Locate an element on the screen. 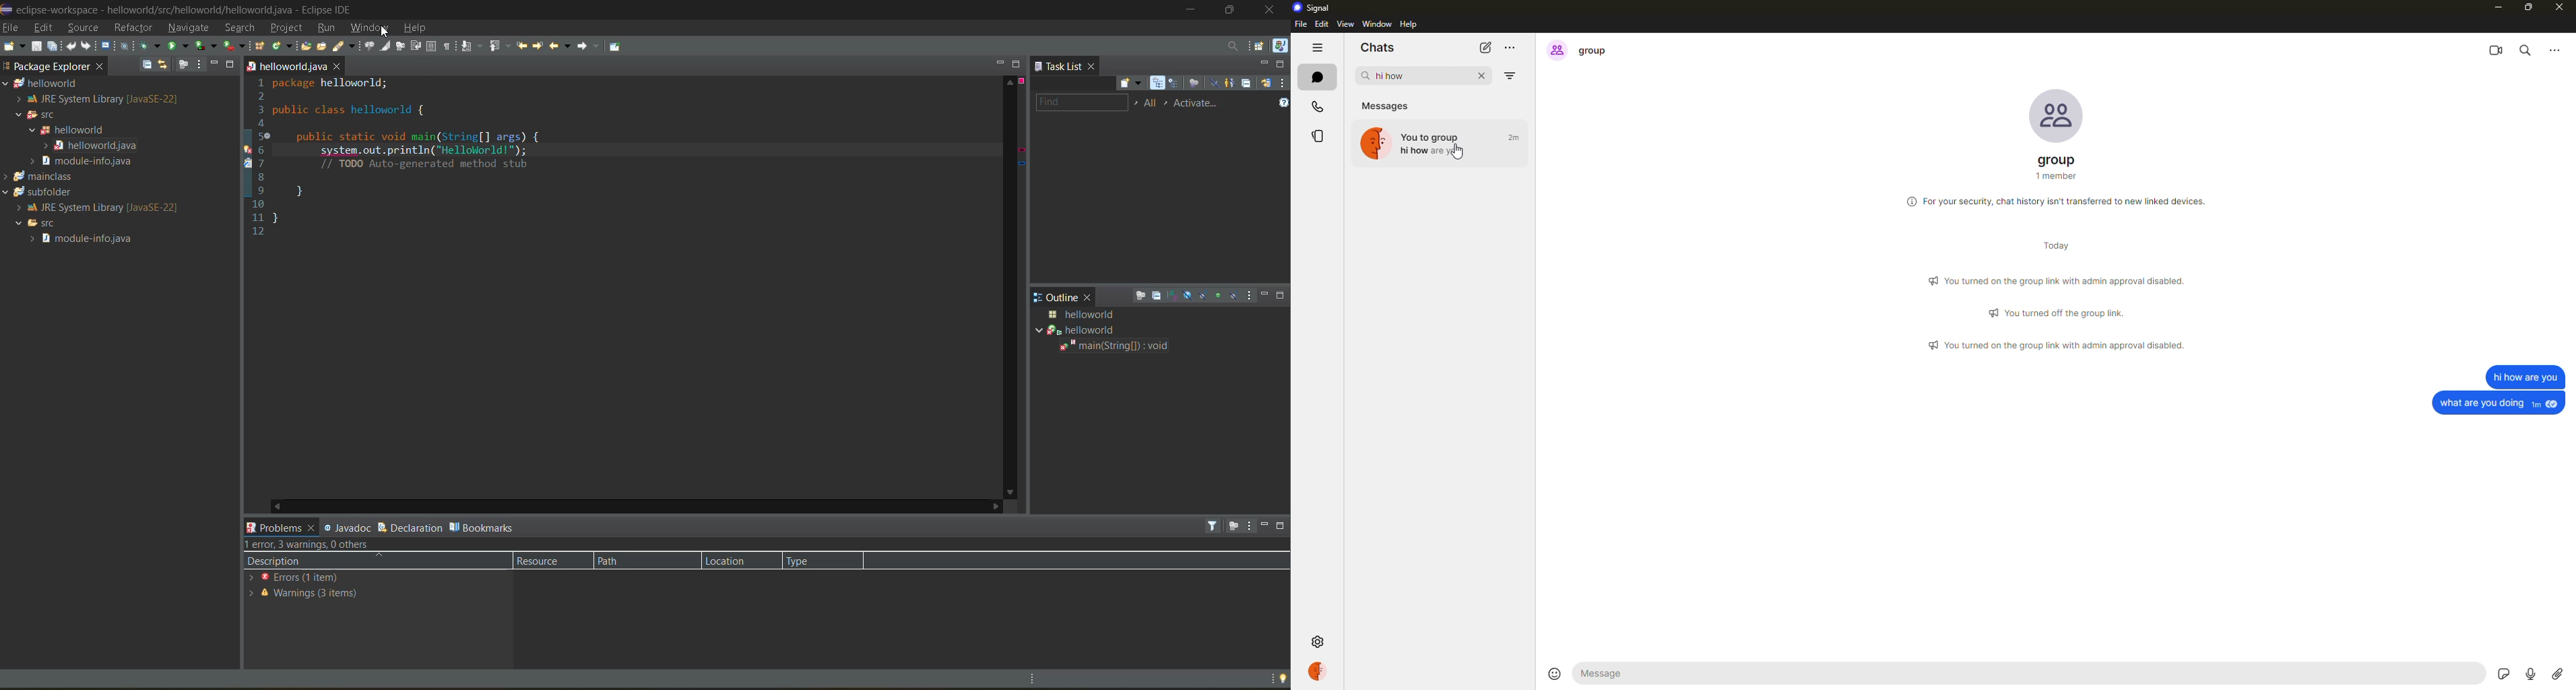  save all is located at coordinates (51, 47).